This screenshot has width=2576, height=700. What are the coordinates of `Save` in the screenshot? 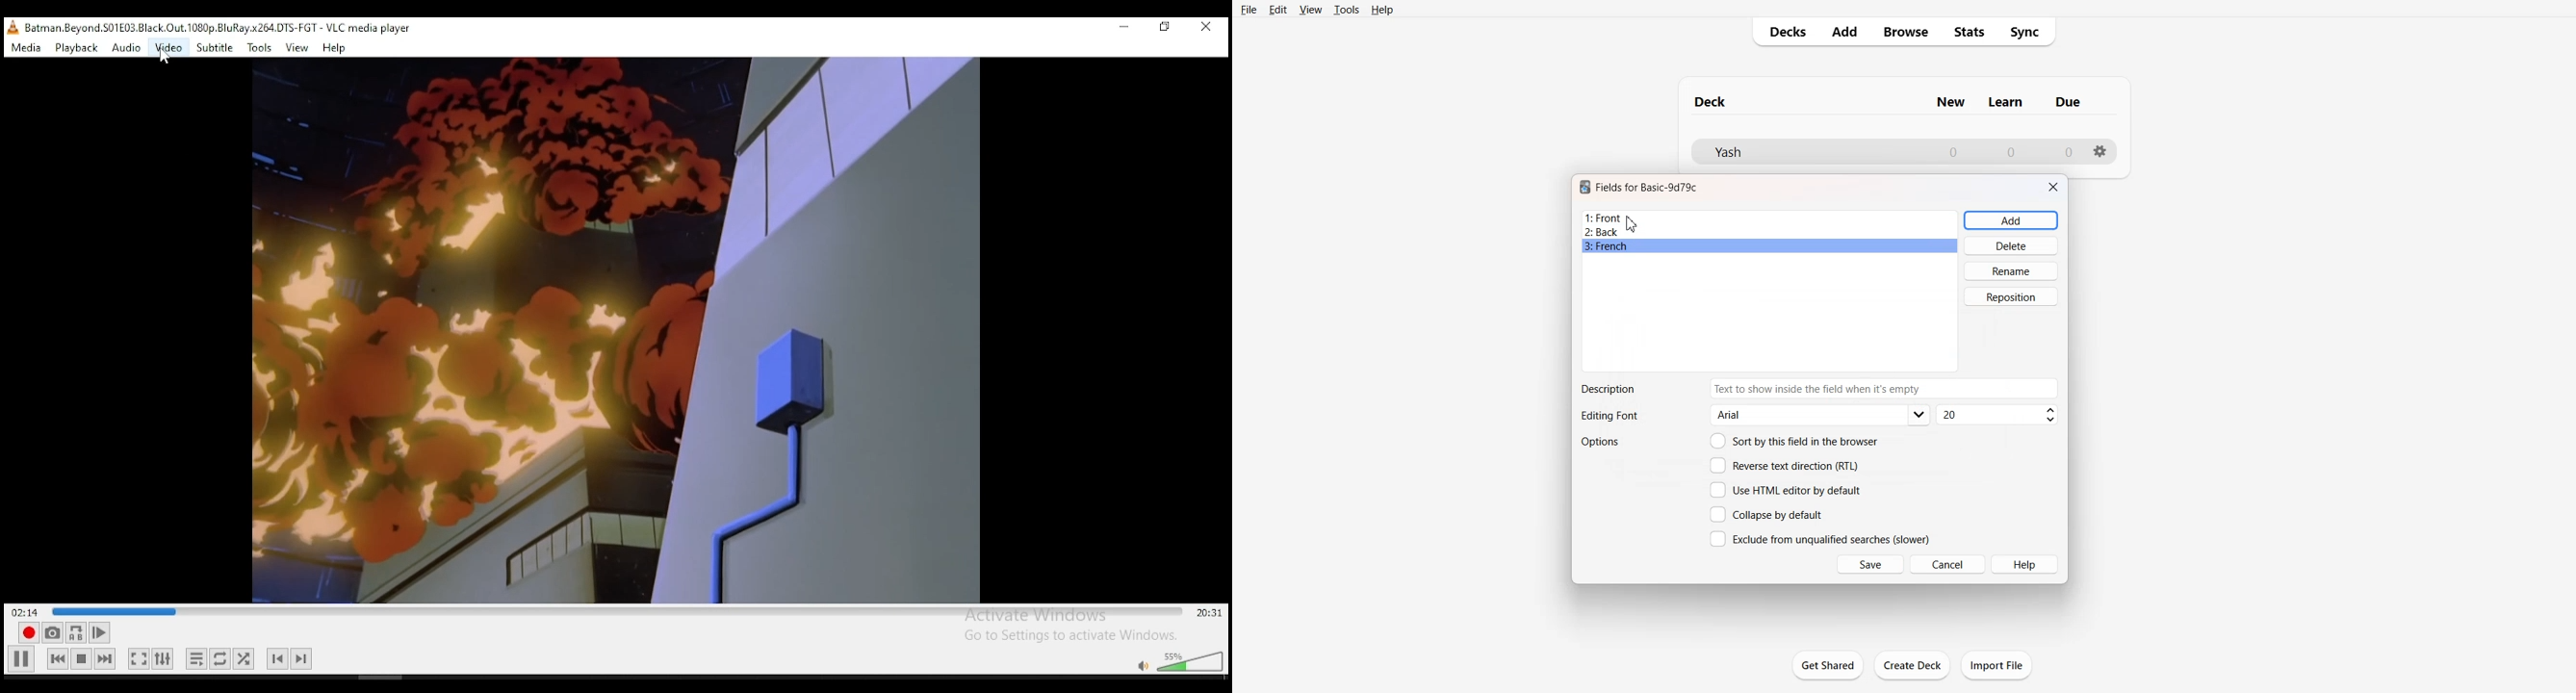 It's located at (1871, 564).